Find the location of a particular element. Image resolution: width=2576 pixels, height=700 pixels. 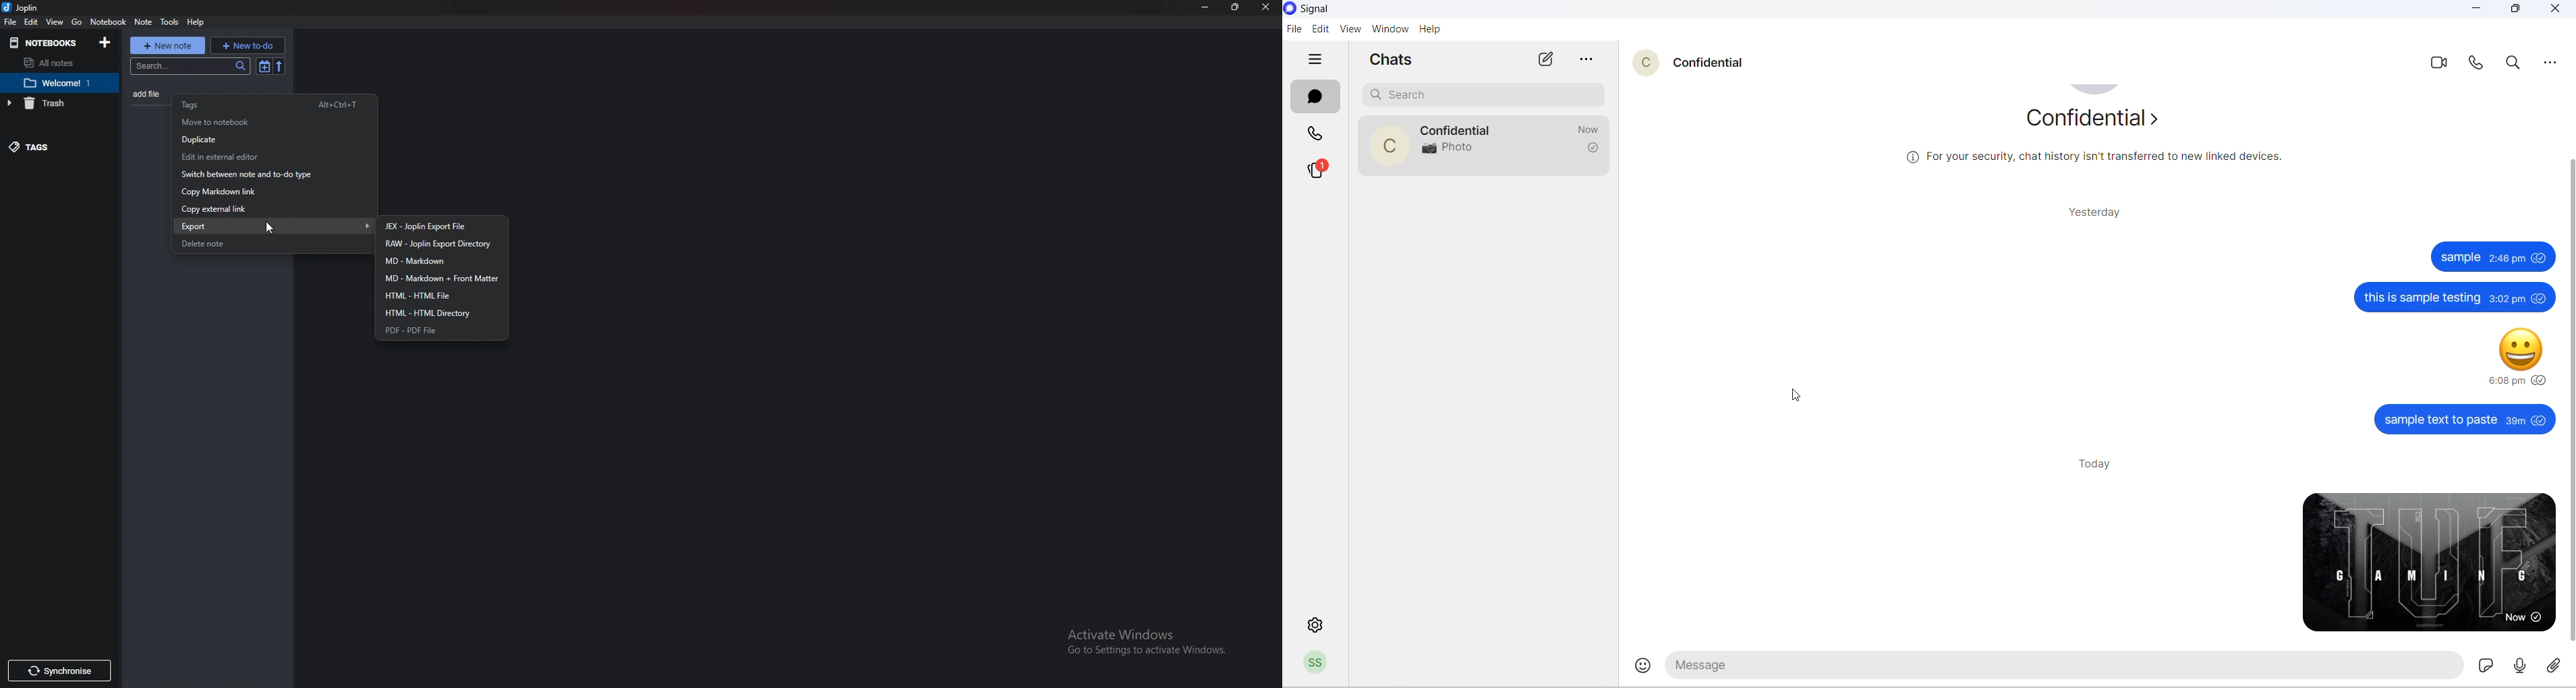

Delete note is located at coordinates (263, 244).